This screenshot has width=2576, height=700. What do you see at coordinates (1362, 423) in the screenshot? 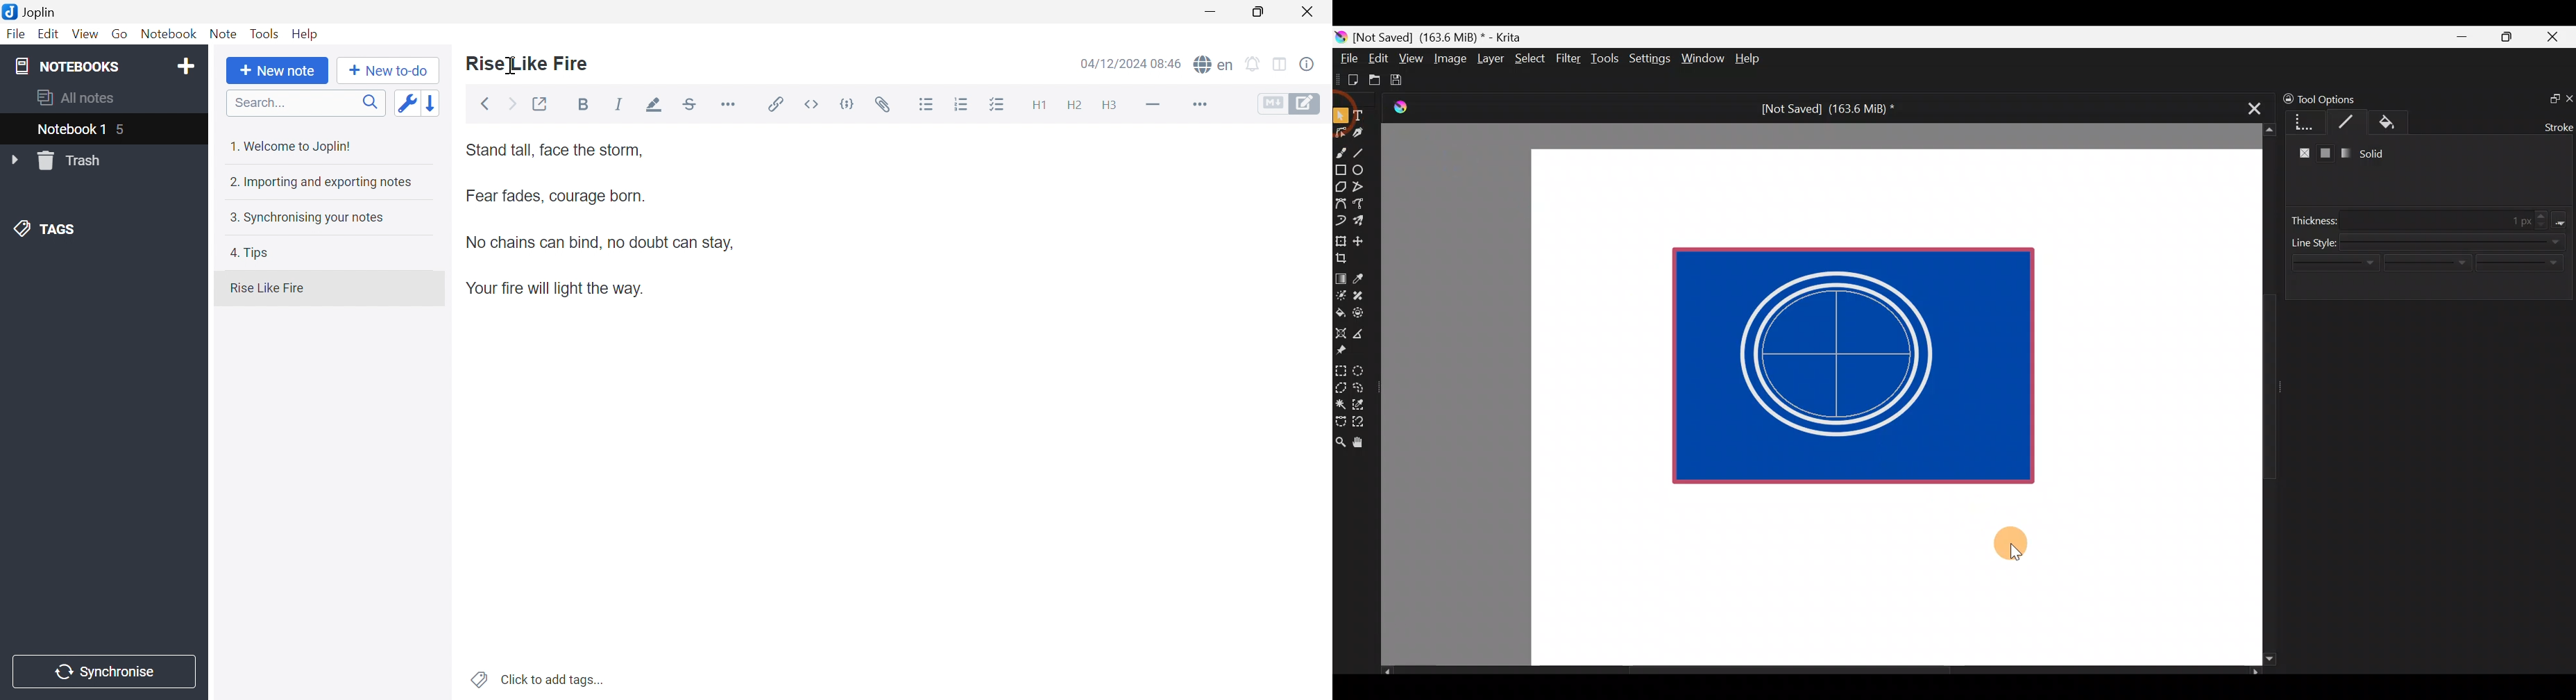
I see `Magnetic curve selection tool` at bounding box center [1362, 423].